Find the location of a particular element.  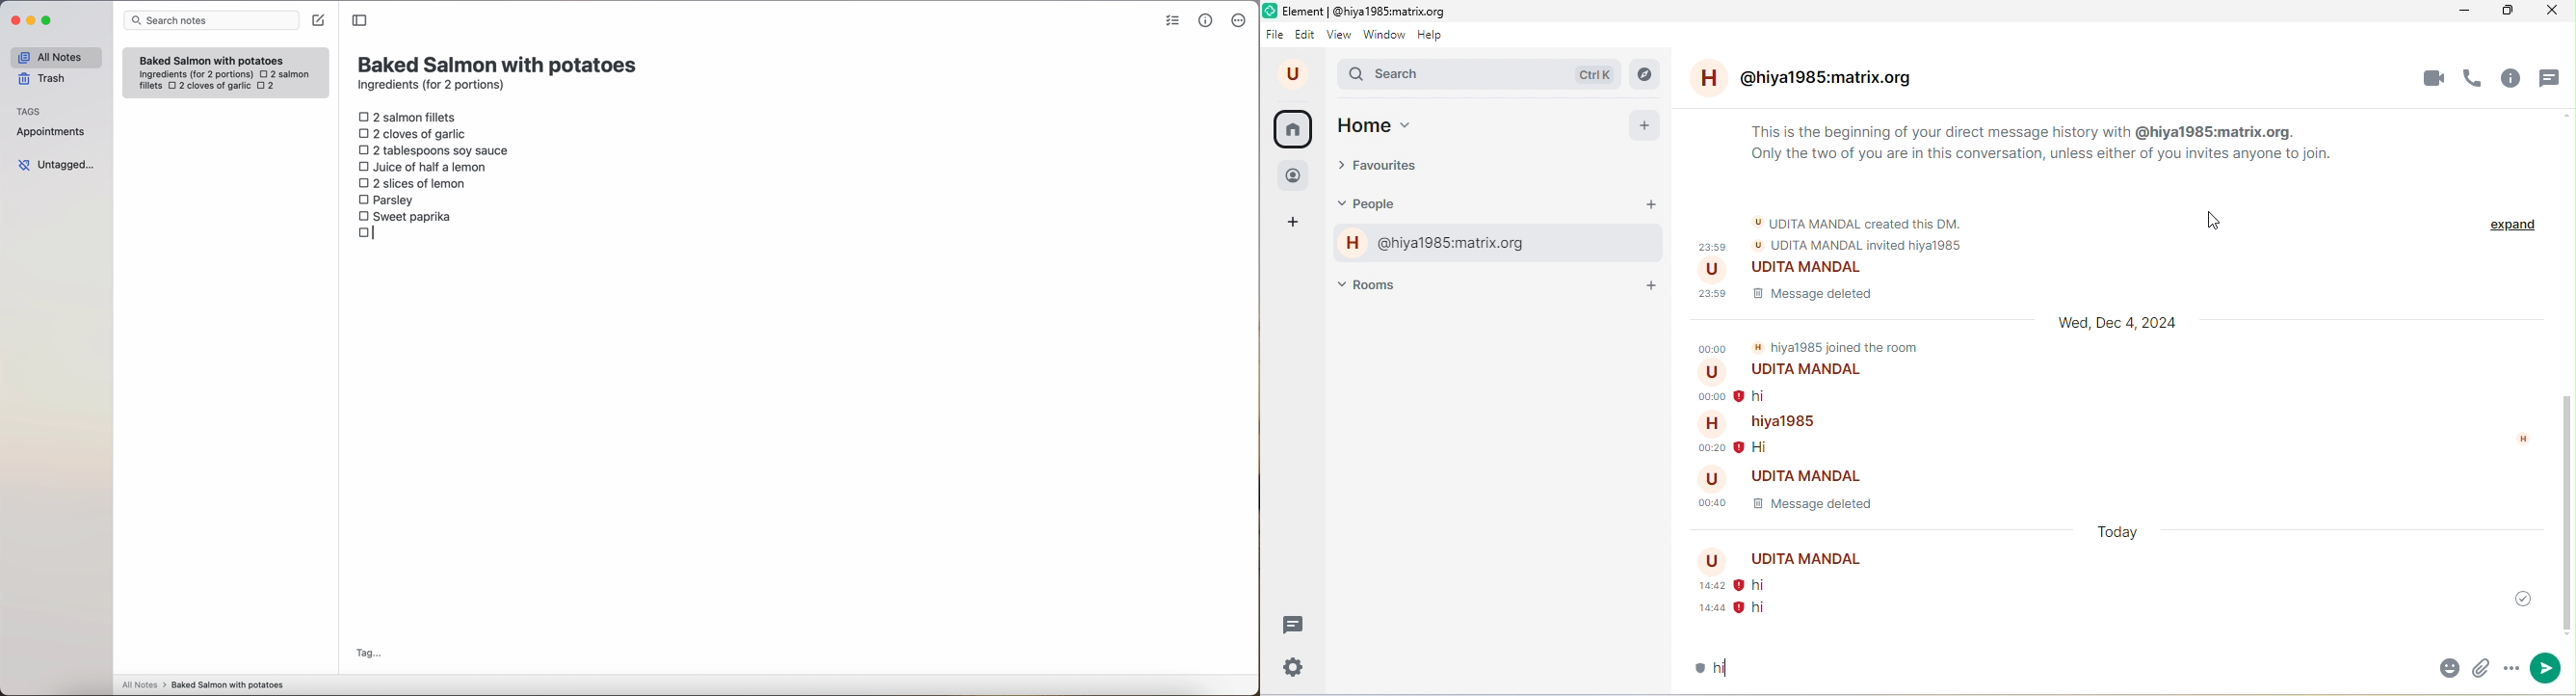

home is located at coordinates (1293, 129).